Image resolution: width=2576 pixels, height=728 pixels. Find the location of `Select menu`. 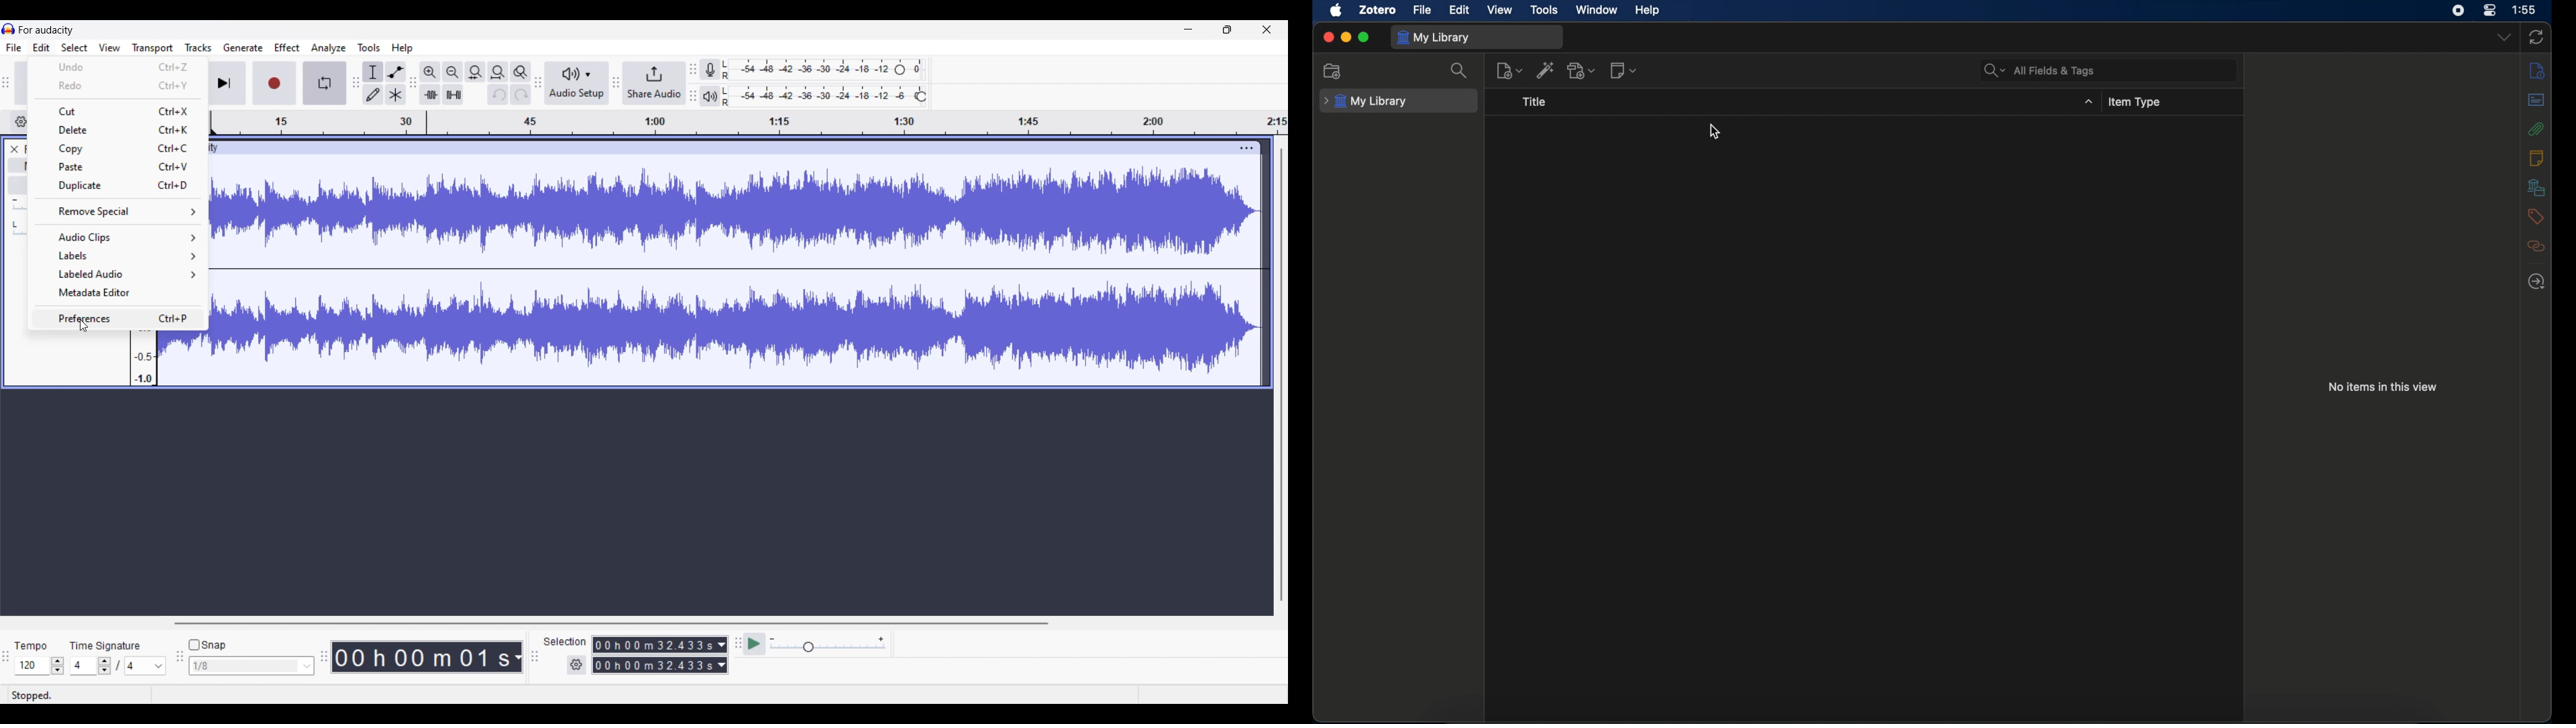

Select menu is located at coordinates (74, 48).